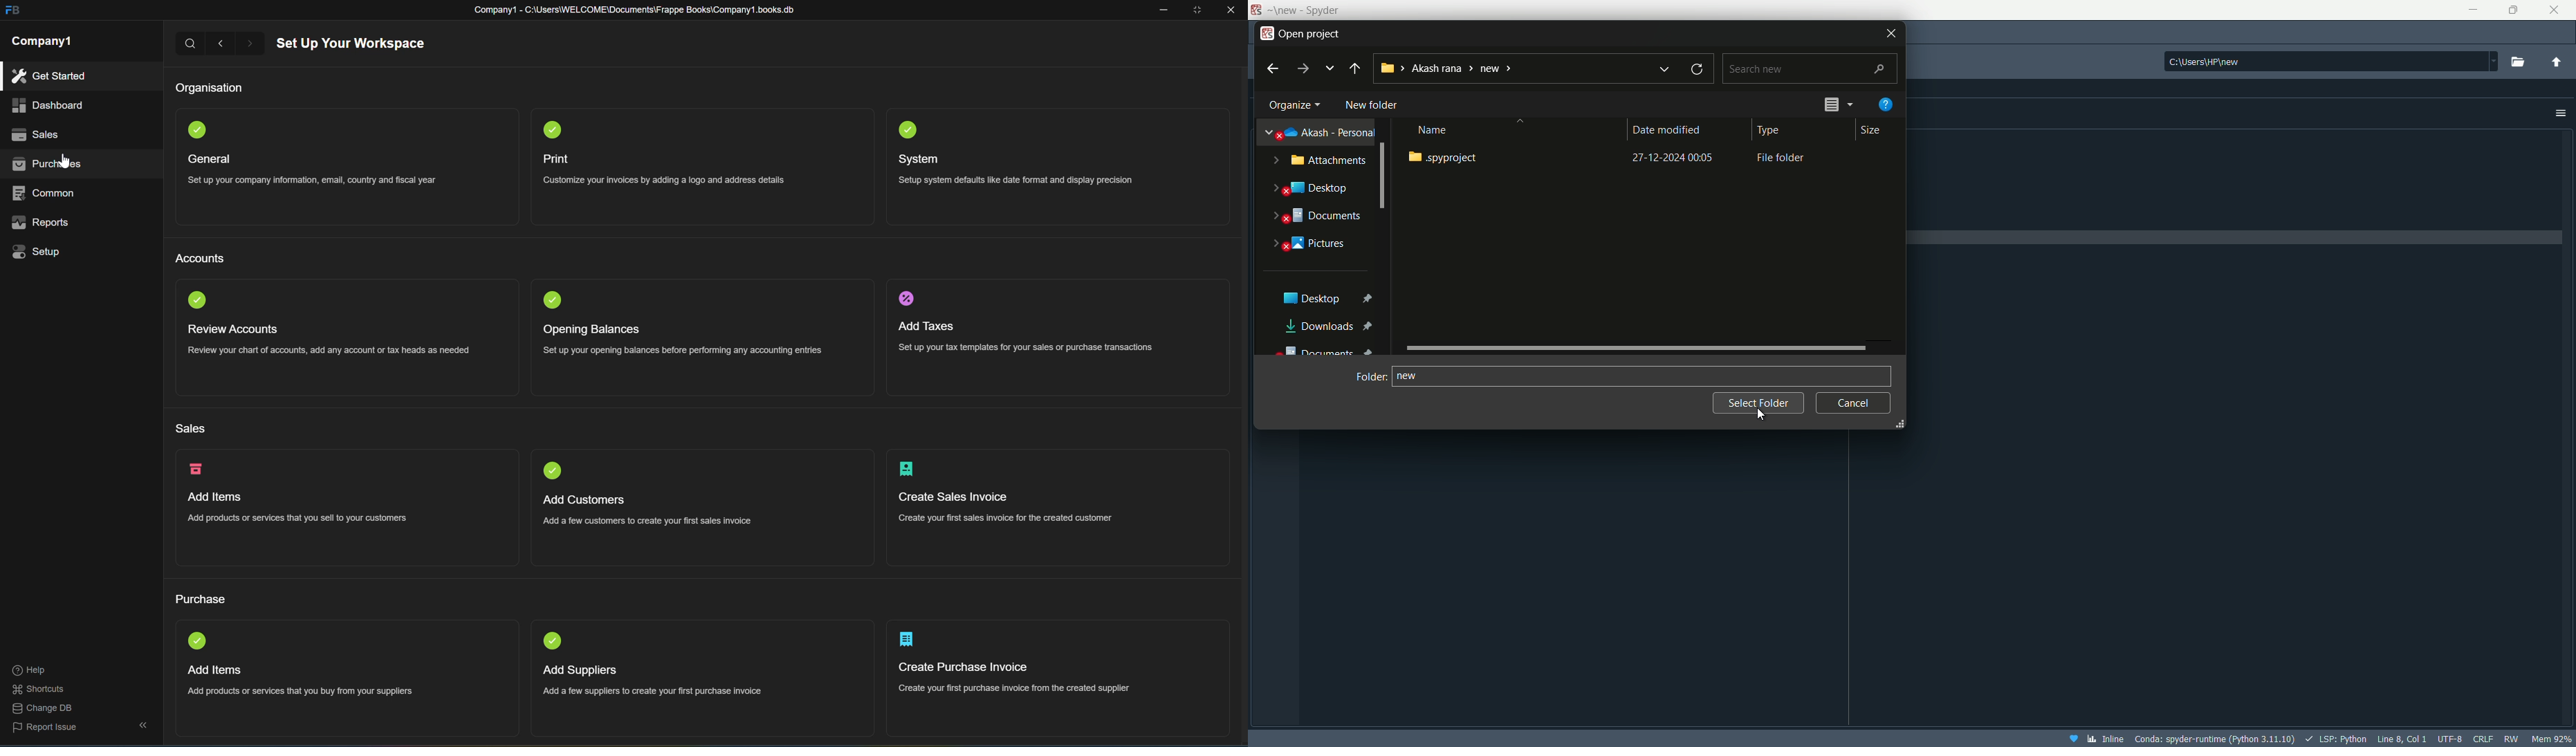  What do you see at coordinates (1330, 68) in the screenshot?
I see `previous locations` at bounding box center [1330, 68].